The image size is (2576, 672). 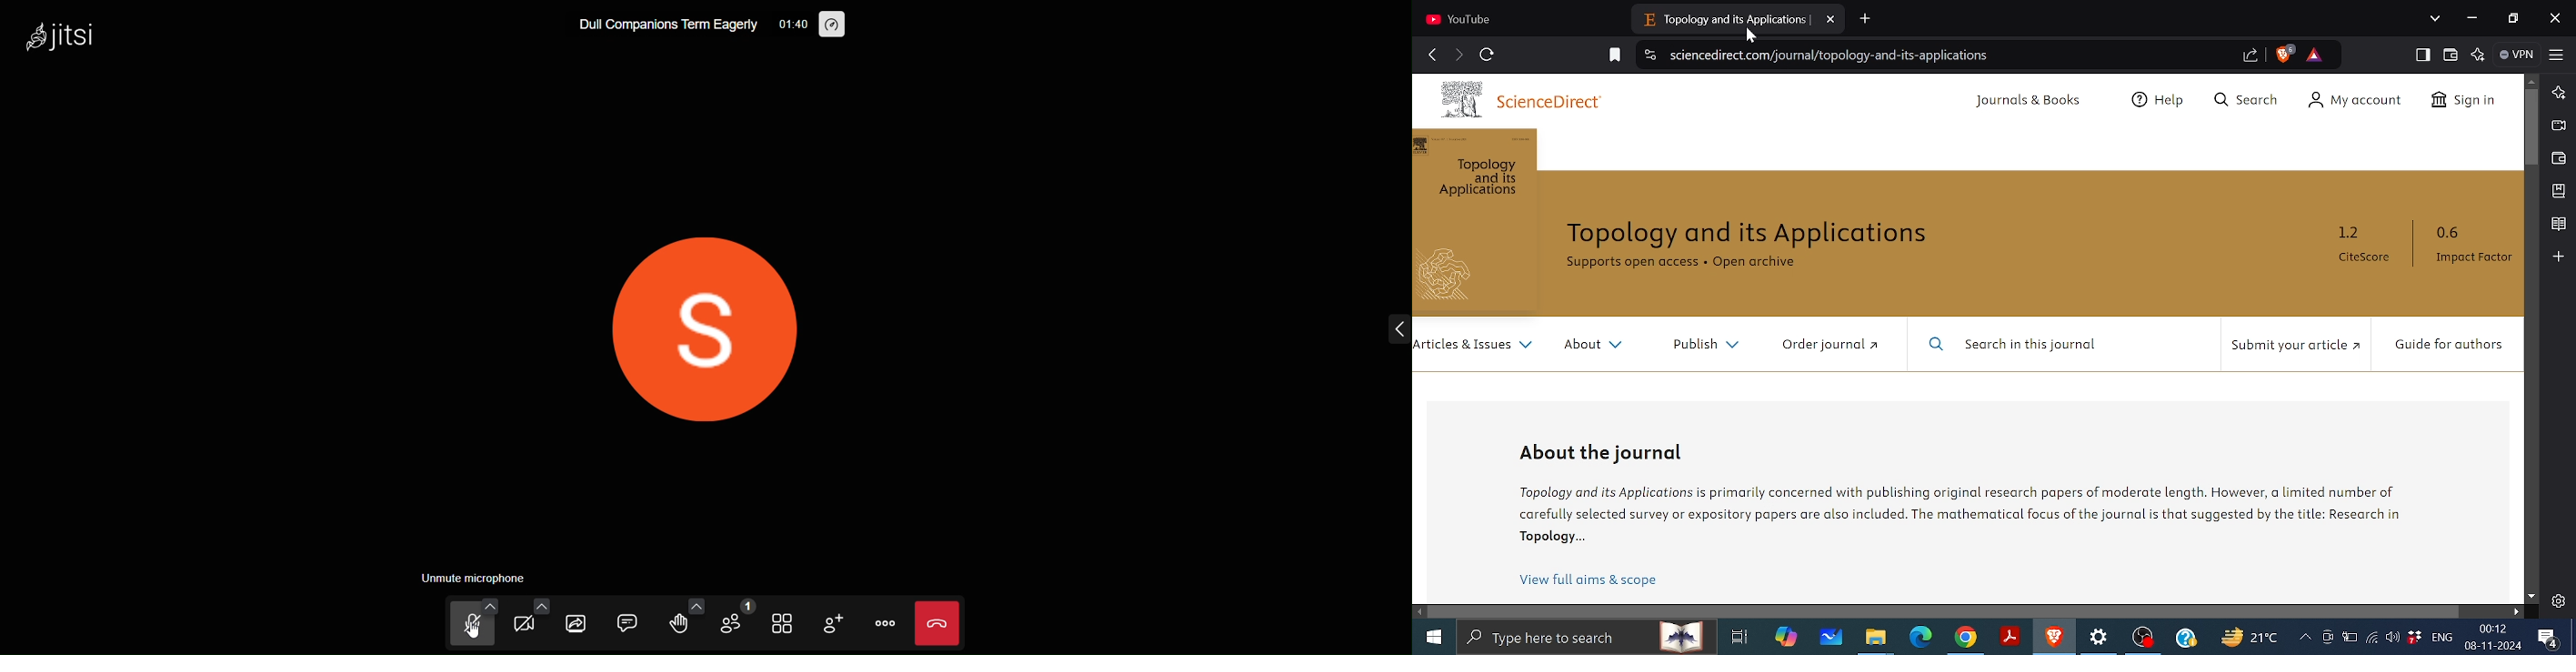 What do you see at coordinates (734, 618) in the screenshot?
I see `participants` at bounding box center [734, 618].